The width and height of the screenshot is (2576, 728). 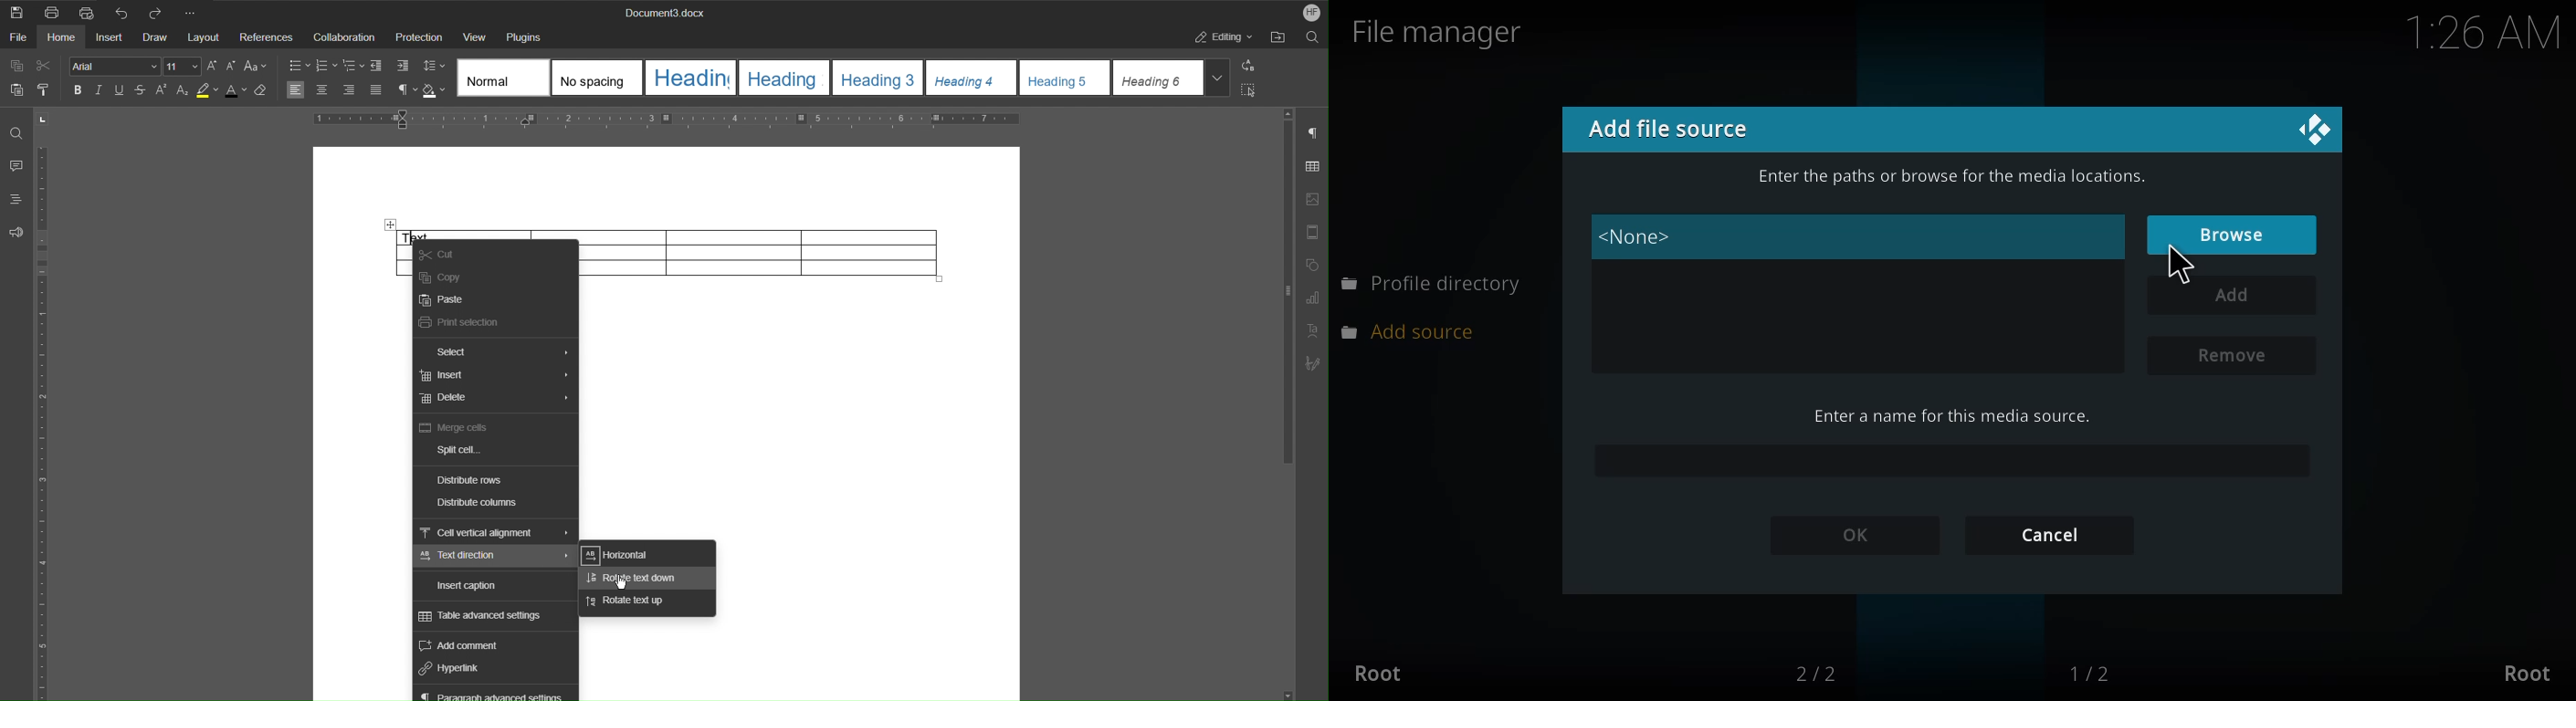 What do you see at coordinates (119, 90) in the screenshot?
I see `Underline` at bounding box center [119, 90].